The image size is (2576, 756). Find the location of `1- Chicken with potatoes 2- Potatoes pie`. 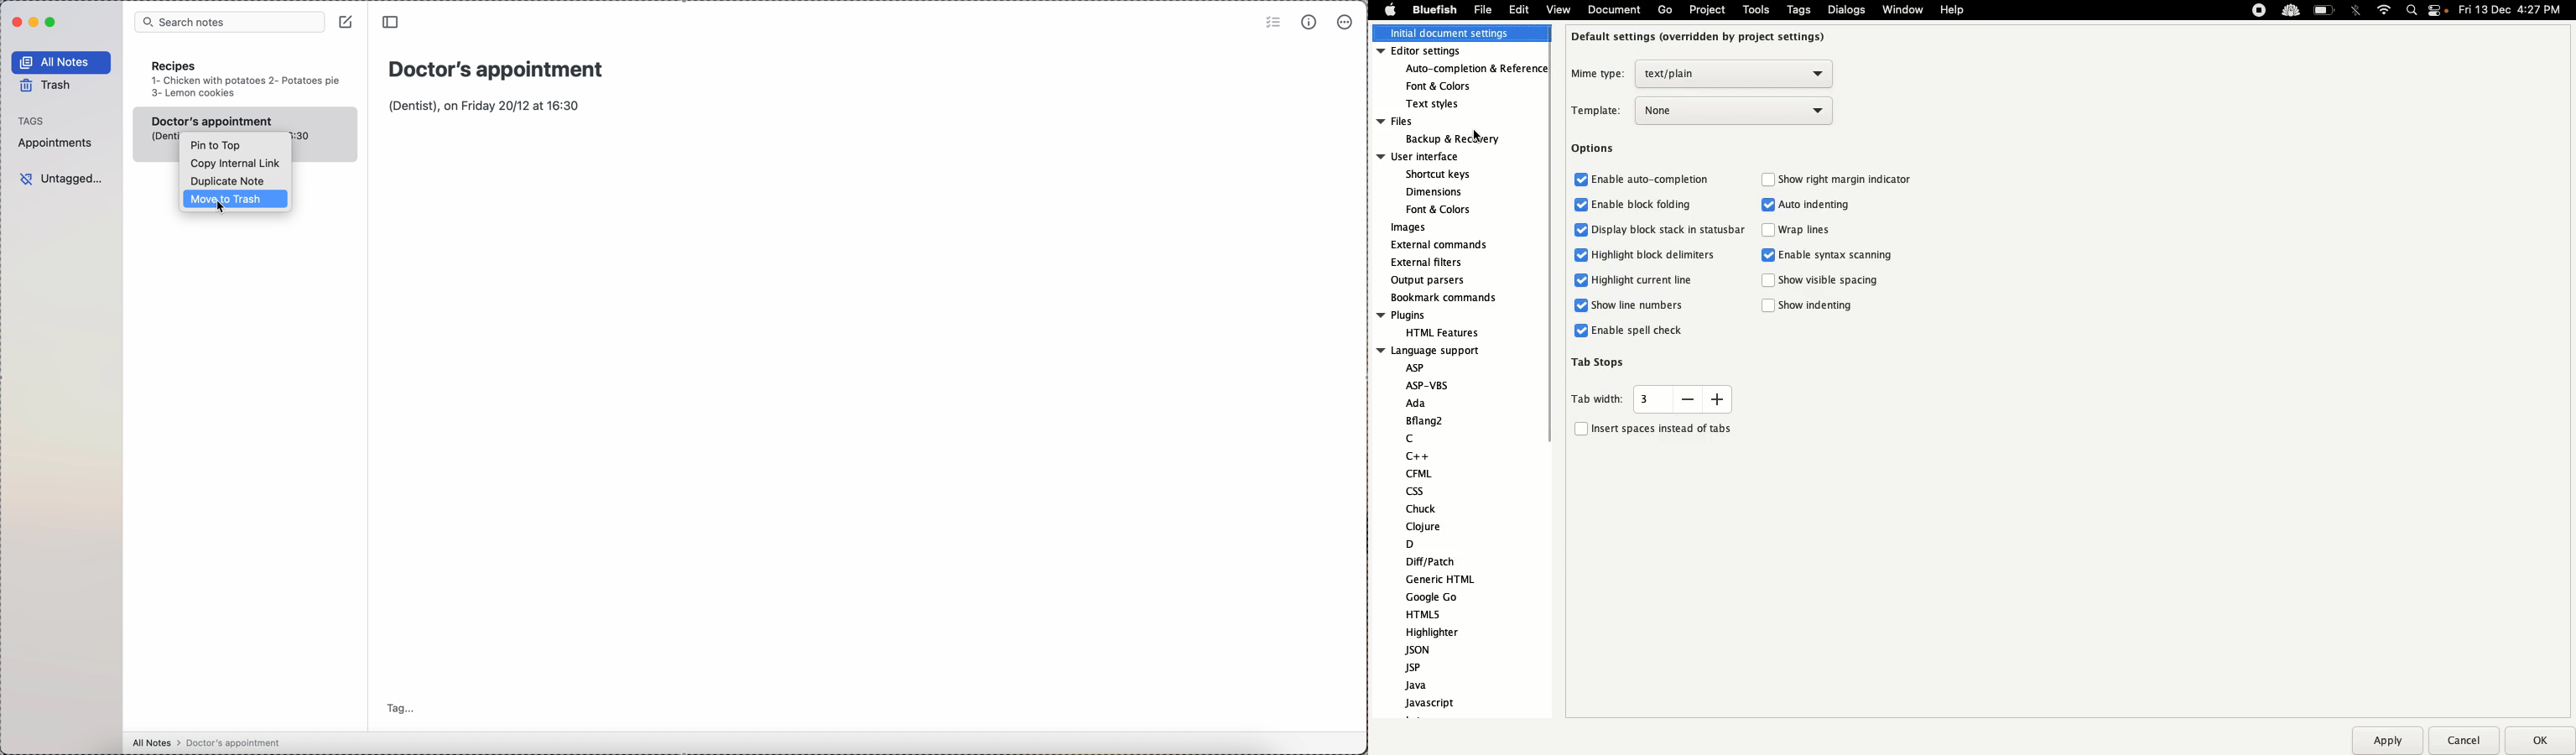

1- Chicken with potatoes 2- Potatoes pie is located at coordinates (245, 81).